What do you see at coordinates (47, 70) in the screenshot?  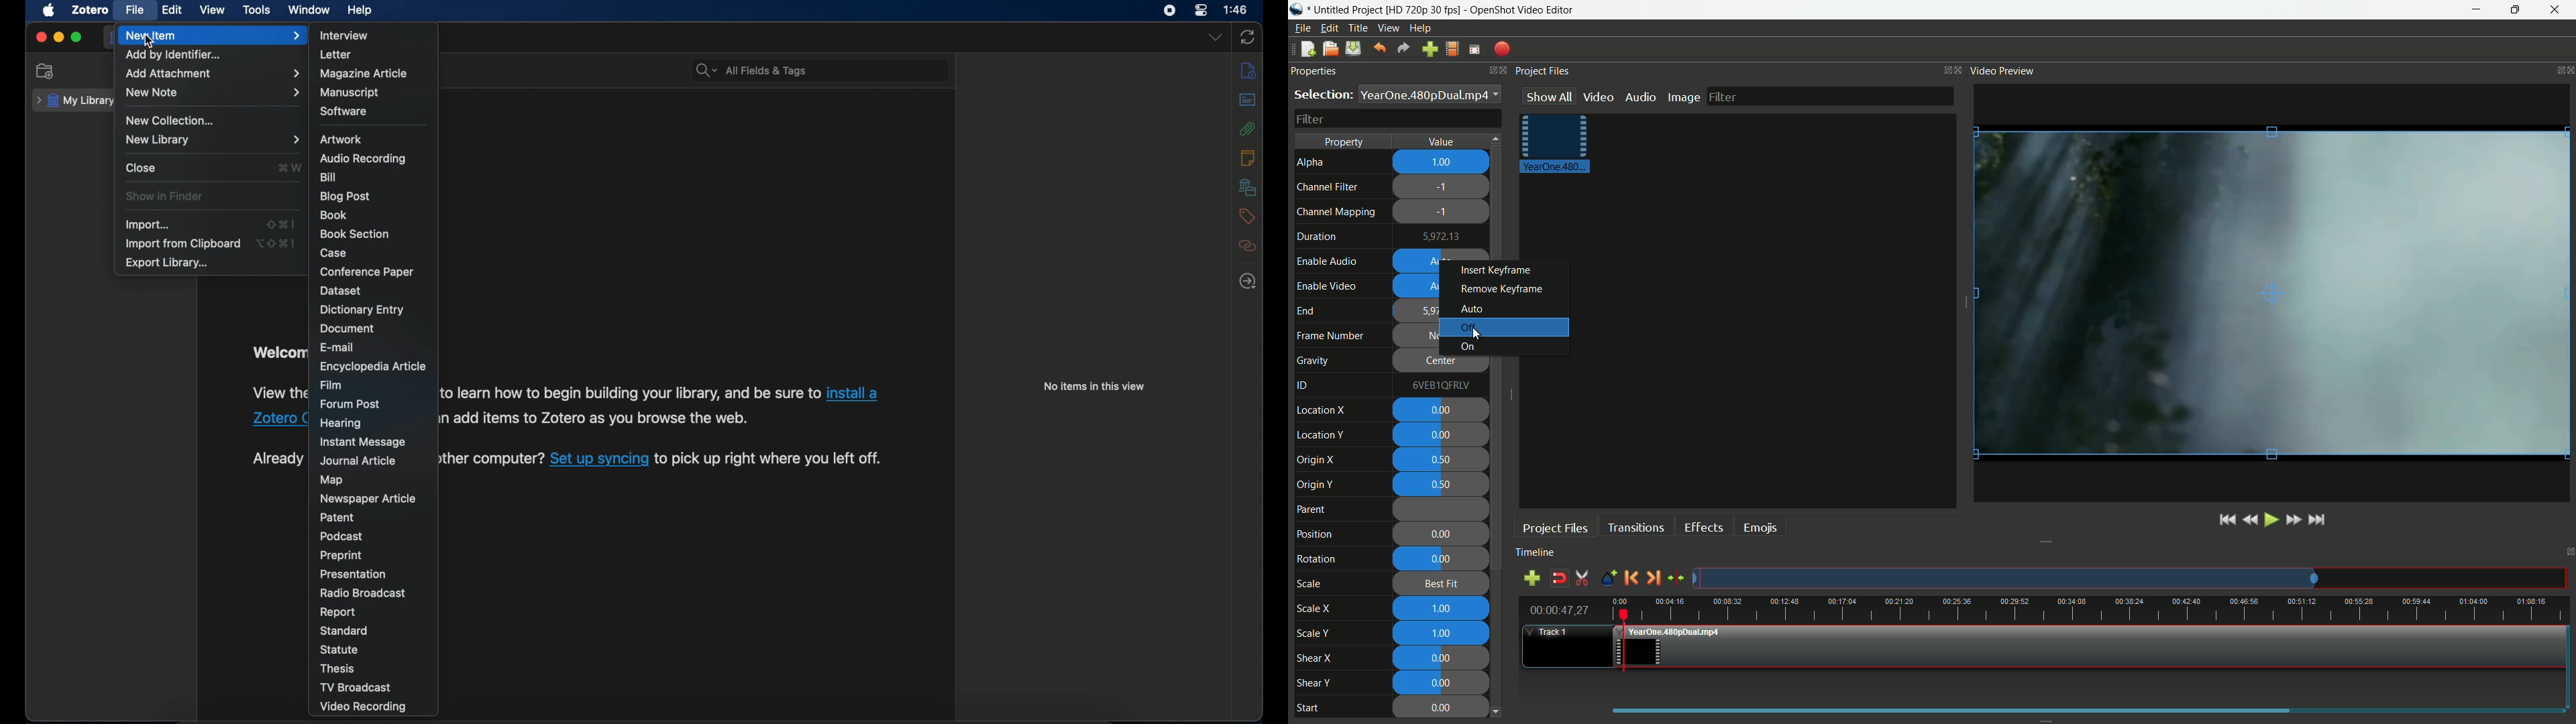 I see `new collection` at bounding box center [47, 70].